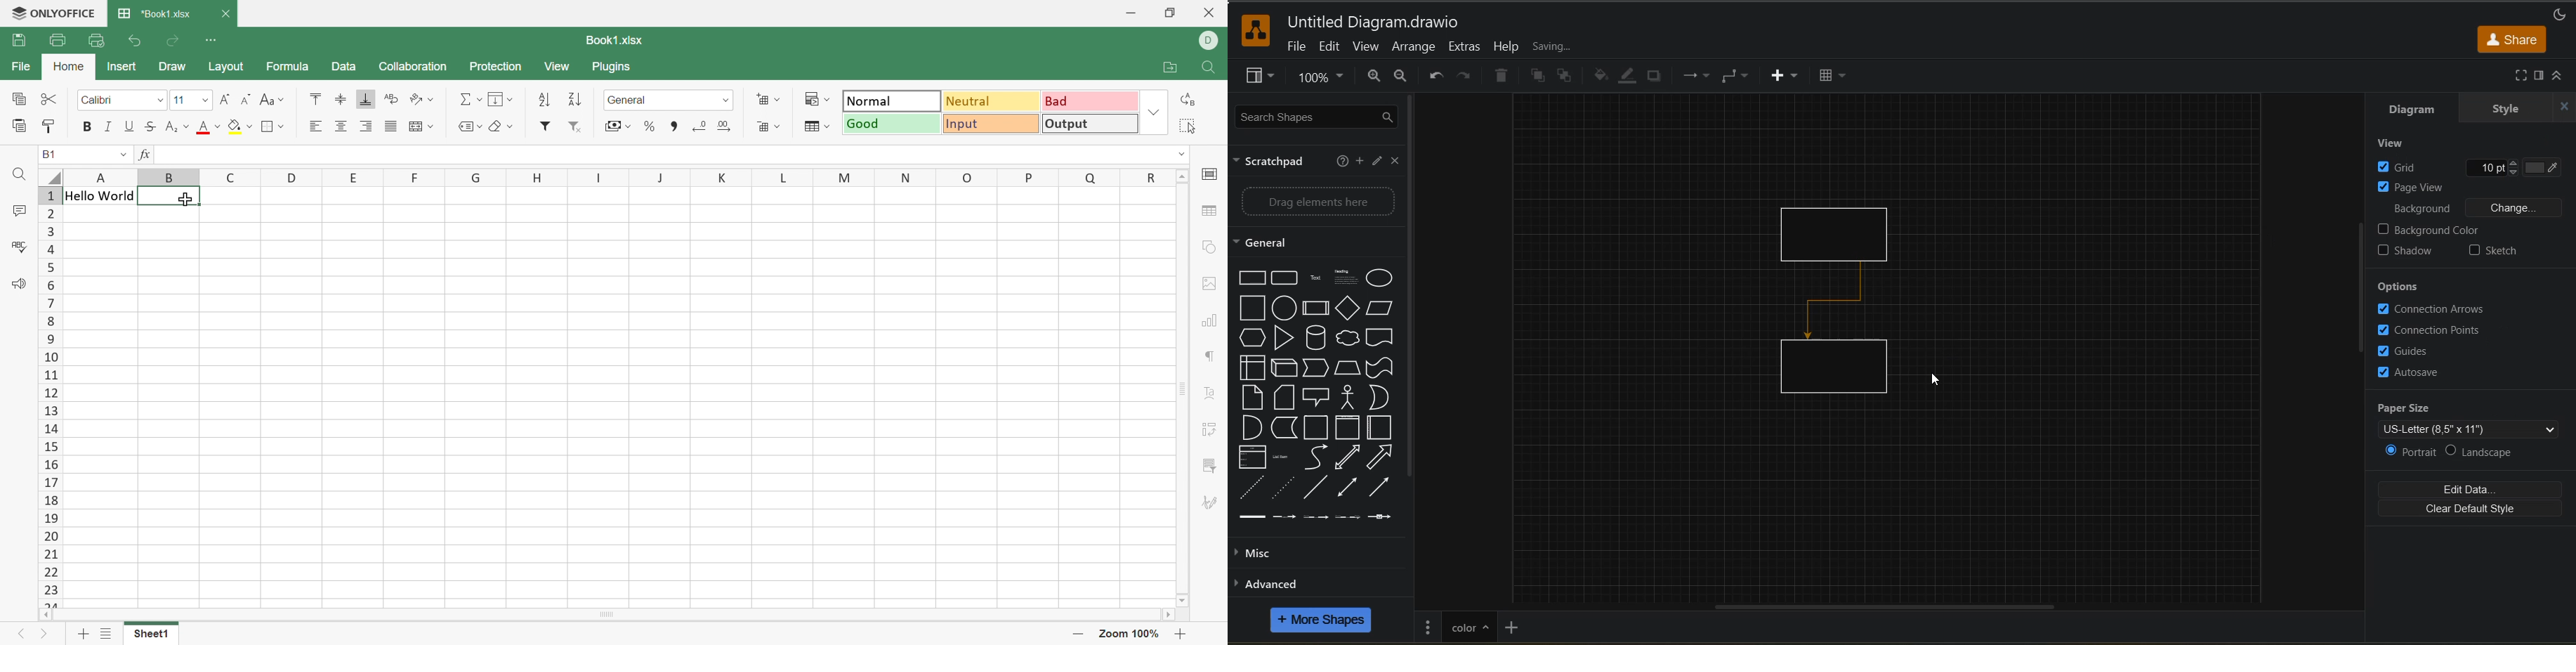 Image resolution: width=2576 pixels, height=672 pixels. I want to click on Customize Quick Access Toolbar, so click(213, 40).